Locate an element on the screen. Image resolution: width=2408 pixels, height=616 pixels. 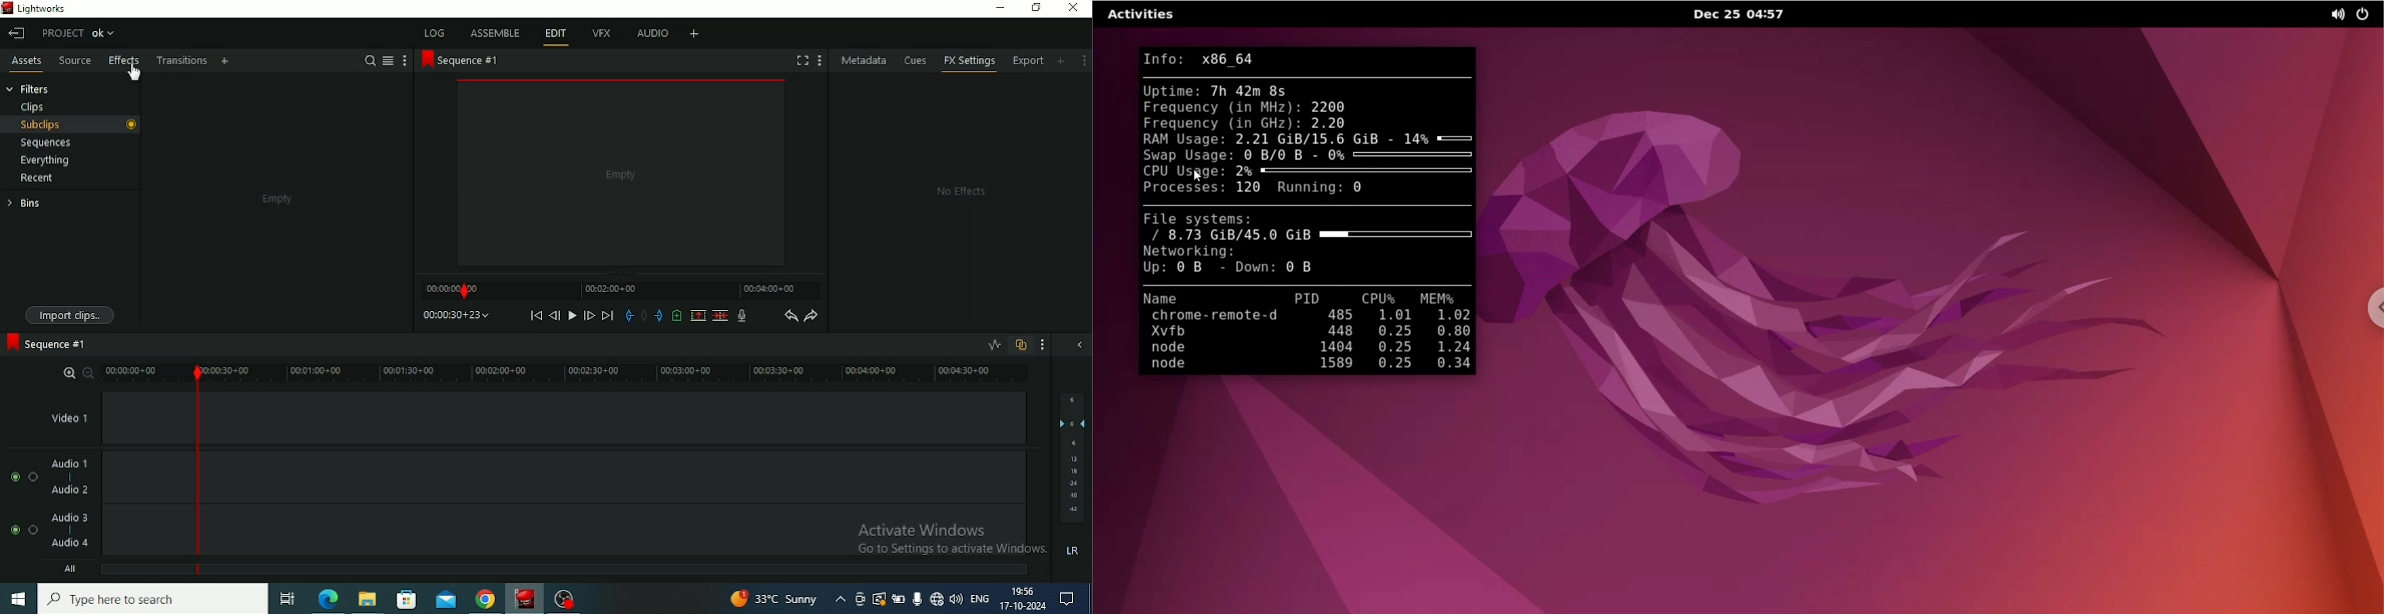
Export is located at coordinates (1030, 63).